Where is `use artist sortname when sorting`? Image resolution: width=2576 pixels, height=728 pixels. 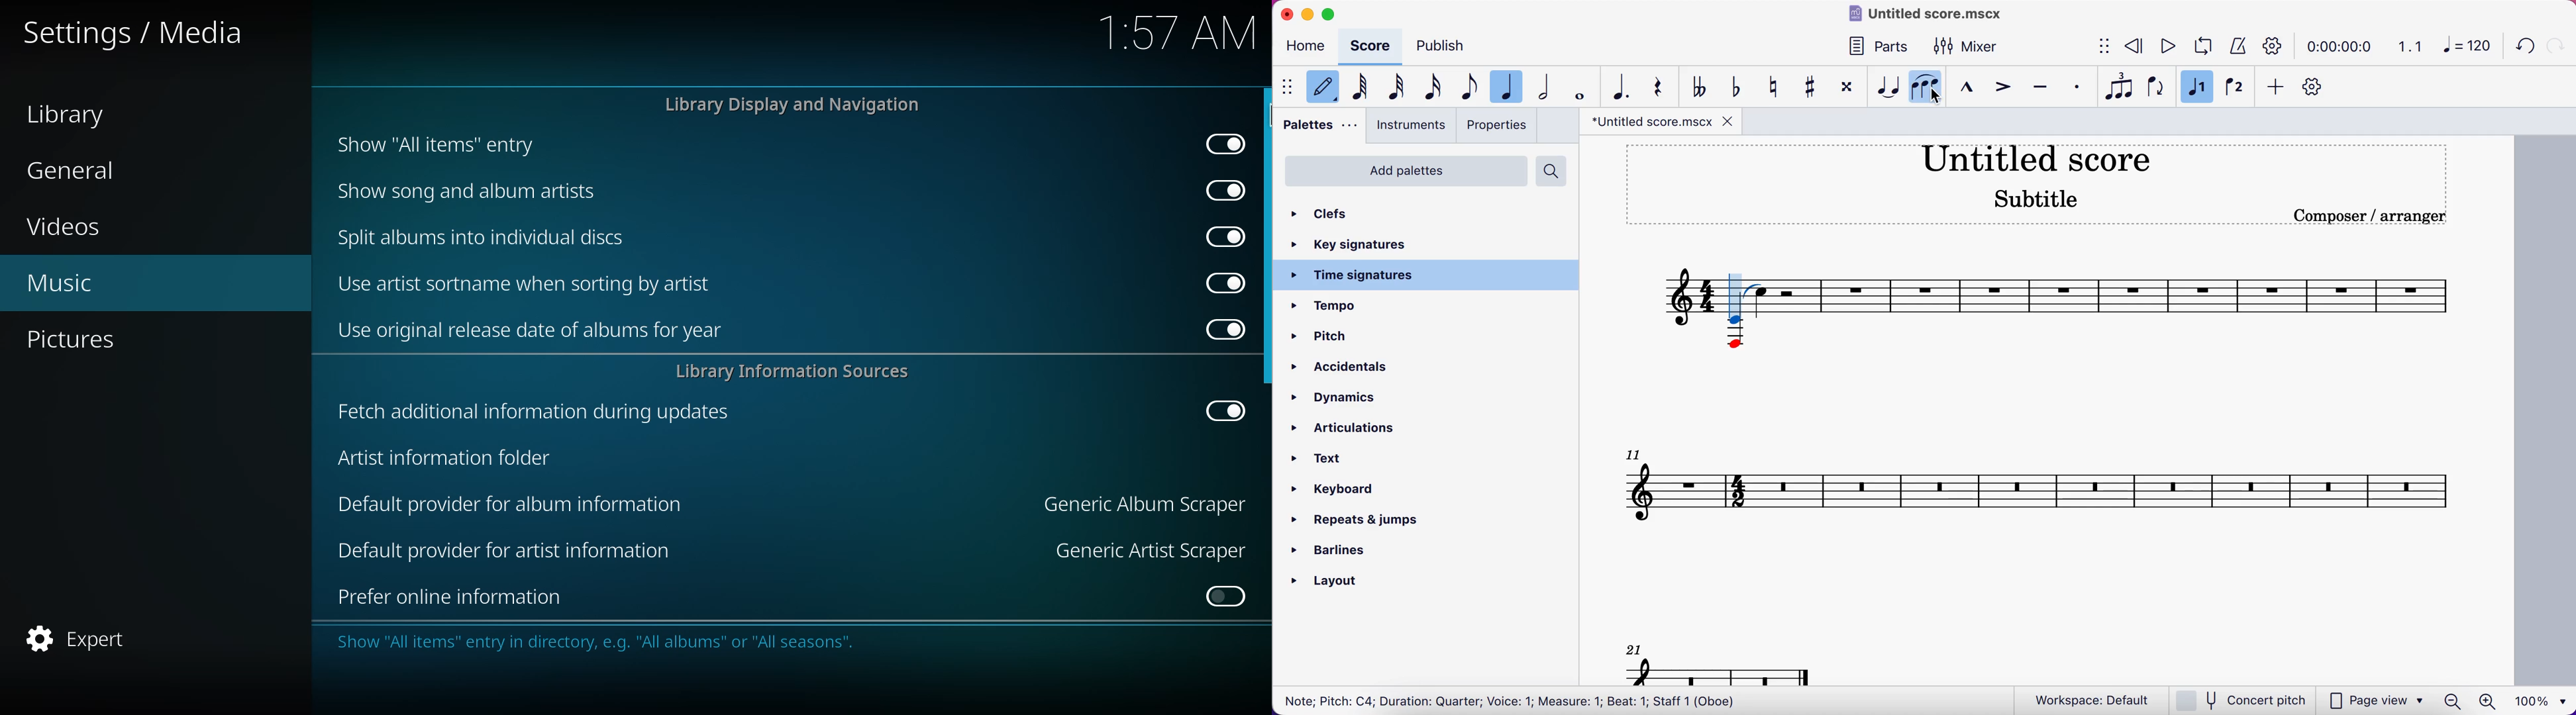
use artist sortname when sorting is located at coordinates (527, 284).